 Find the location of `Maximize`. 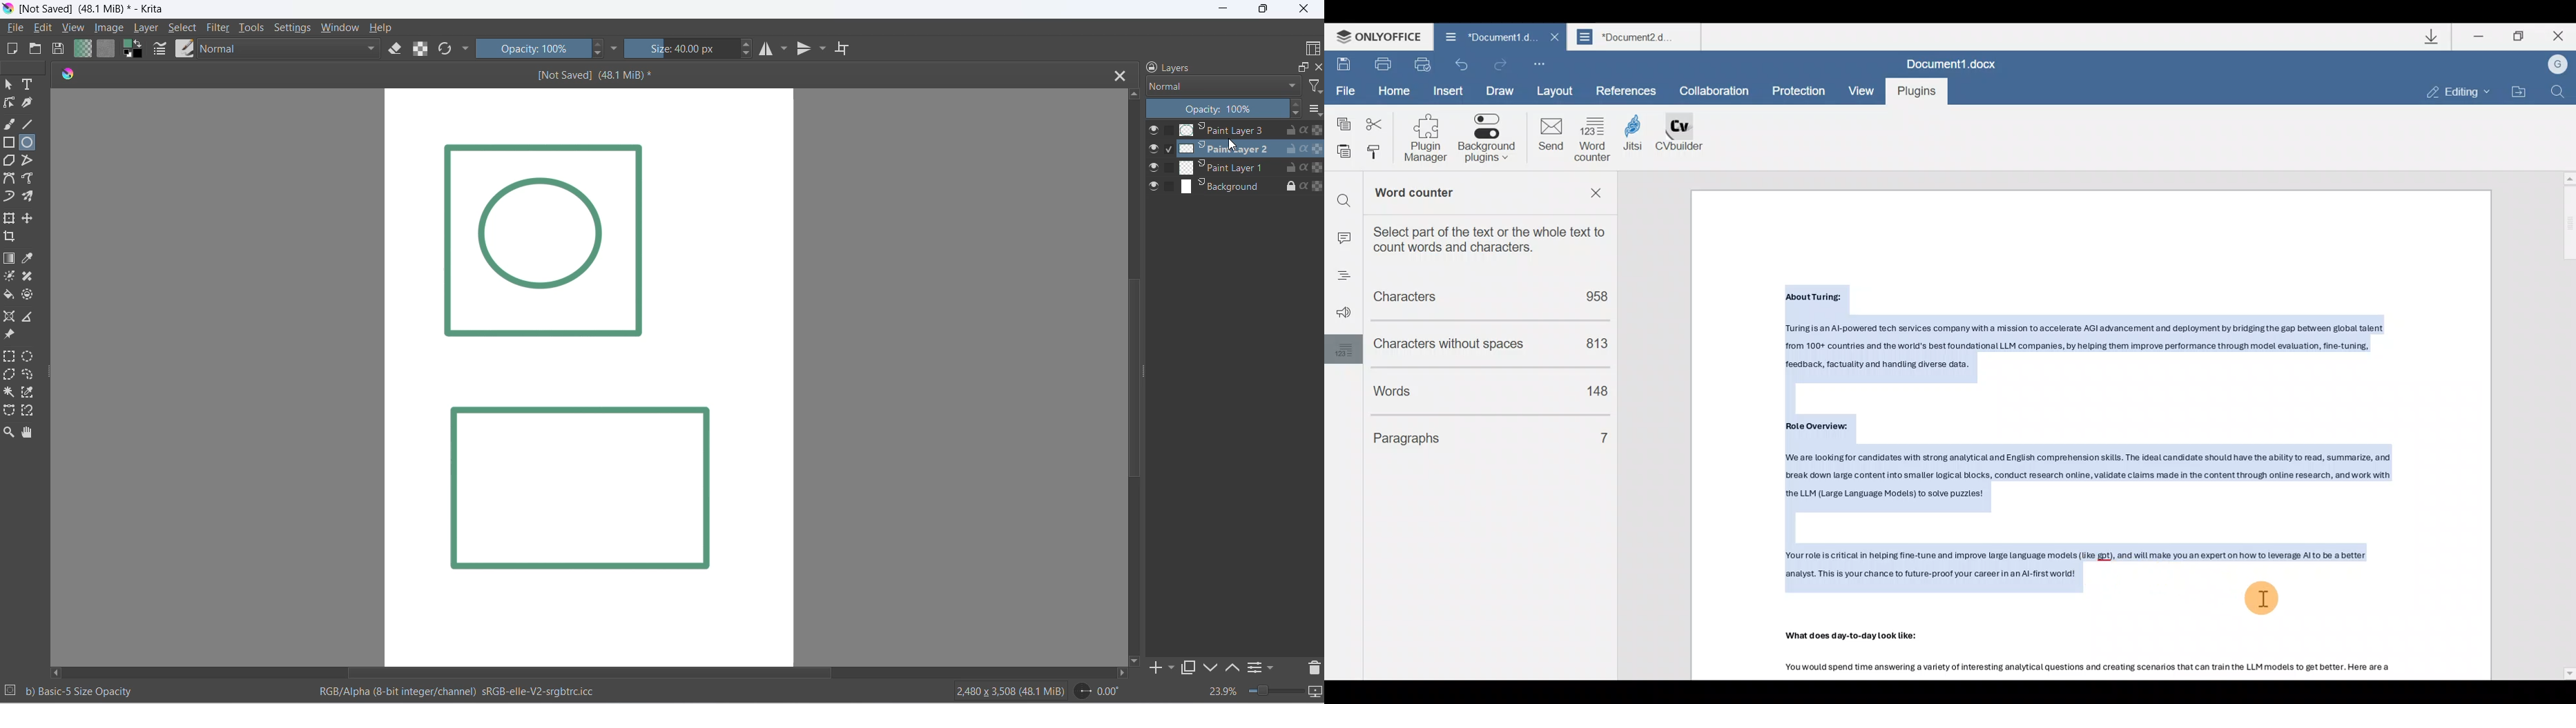

Maximize is located at coordinates (2520, 40).